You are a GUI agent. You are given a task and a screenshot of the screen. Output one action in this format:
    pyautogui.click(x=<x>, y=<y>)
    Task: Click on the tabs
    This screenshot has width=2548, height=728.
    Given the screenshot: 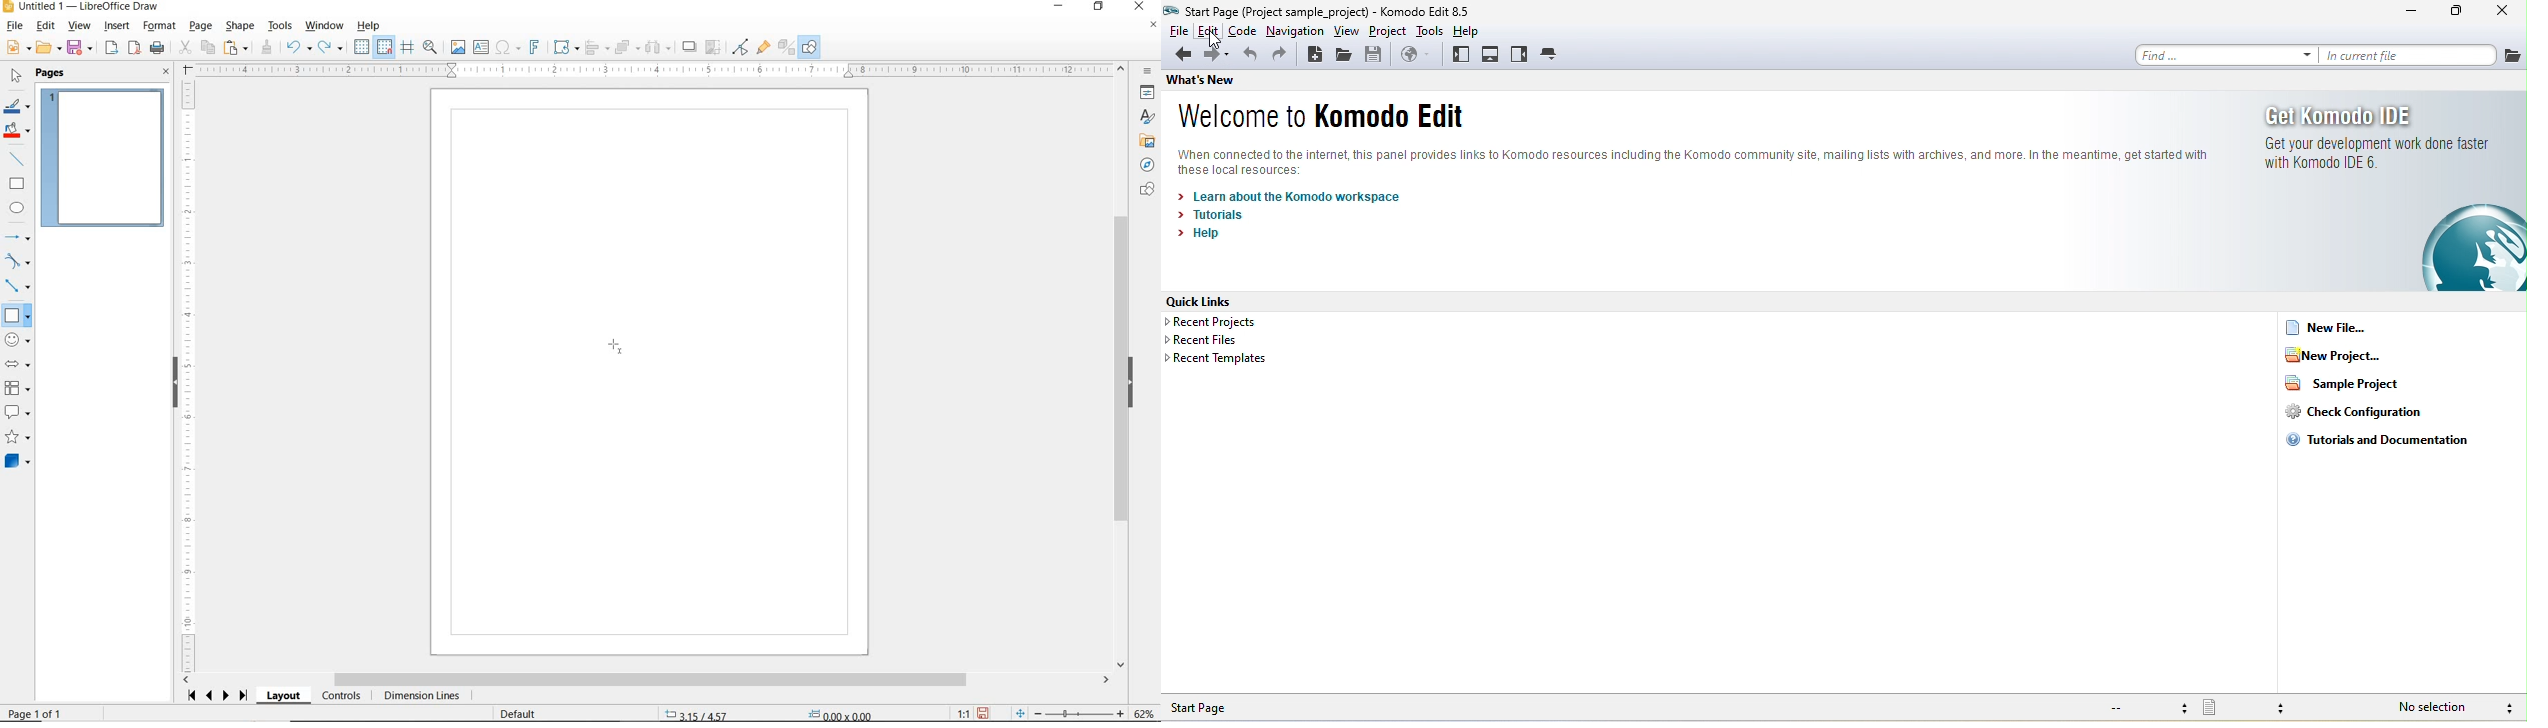 What is the action you would take?
    pyautogui.click(x=1553, y=53)
    